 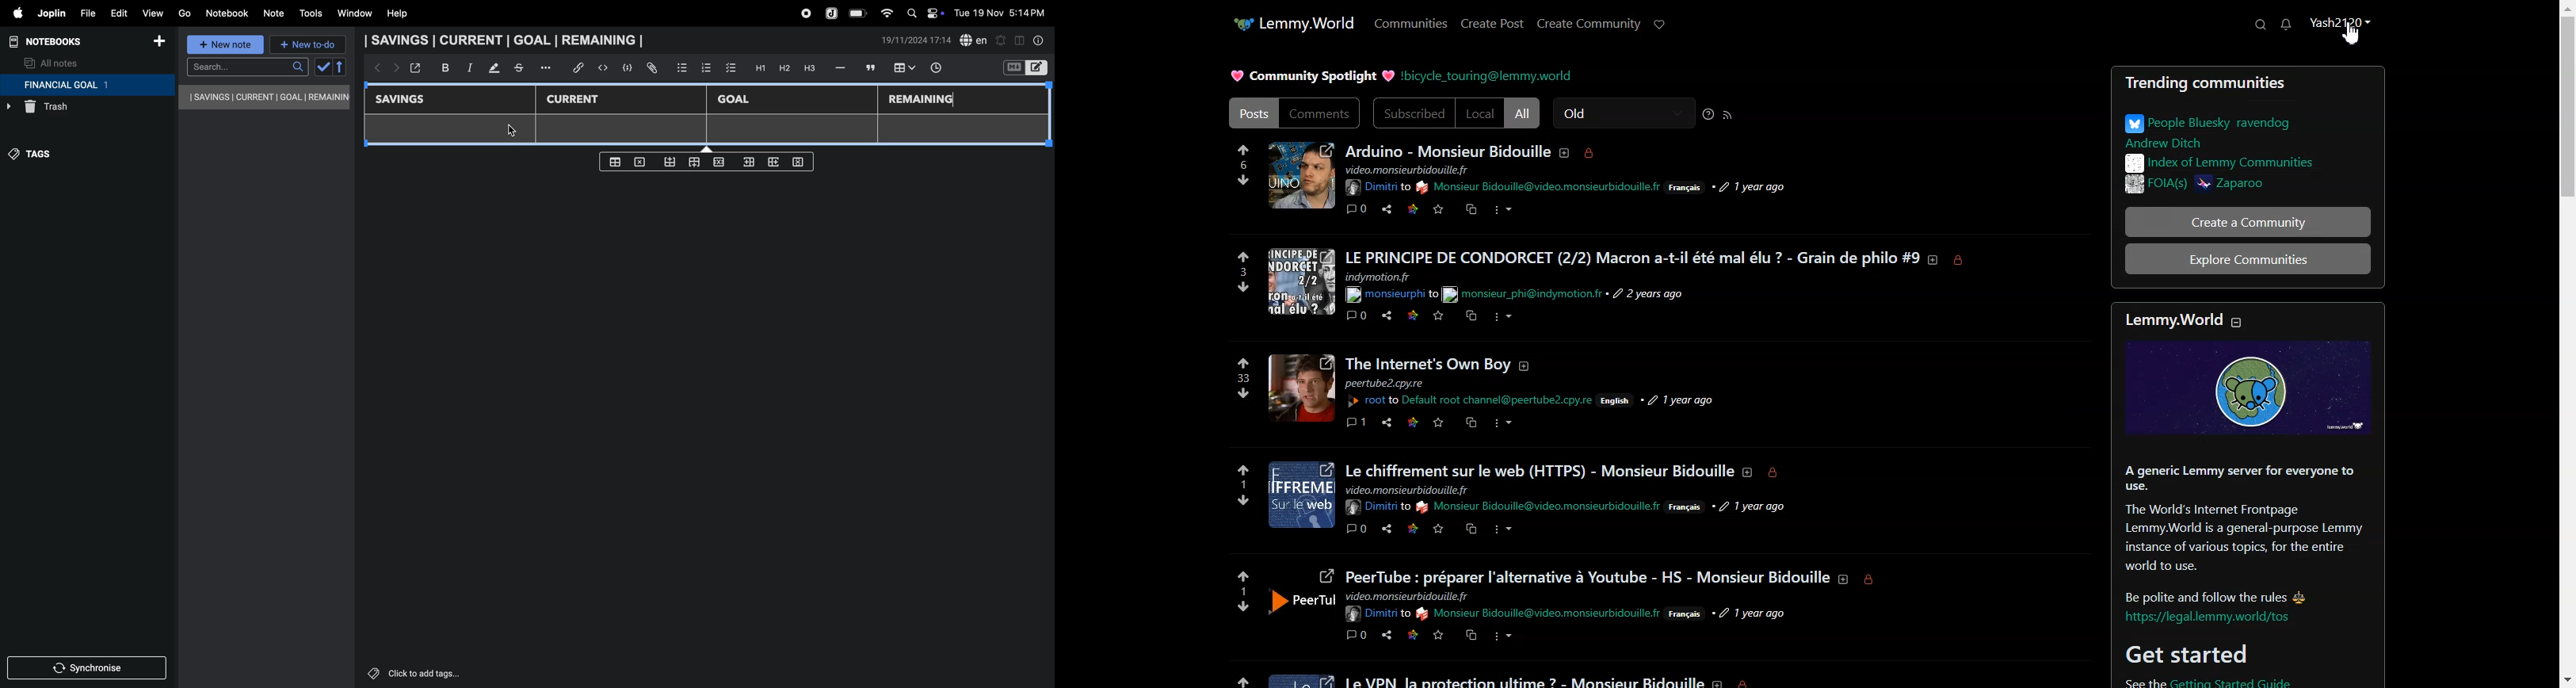 What do you see at coordinates (615, 162) in the screenshot?
I see `create table` at bounding box center [615, 162].